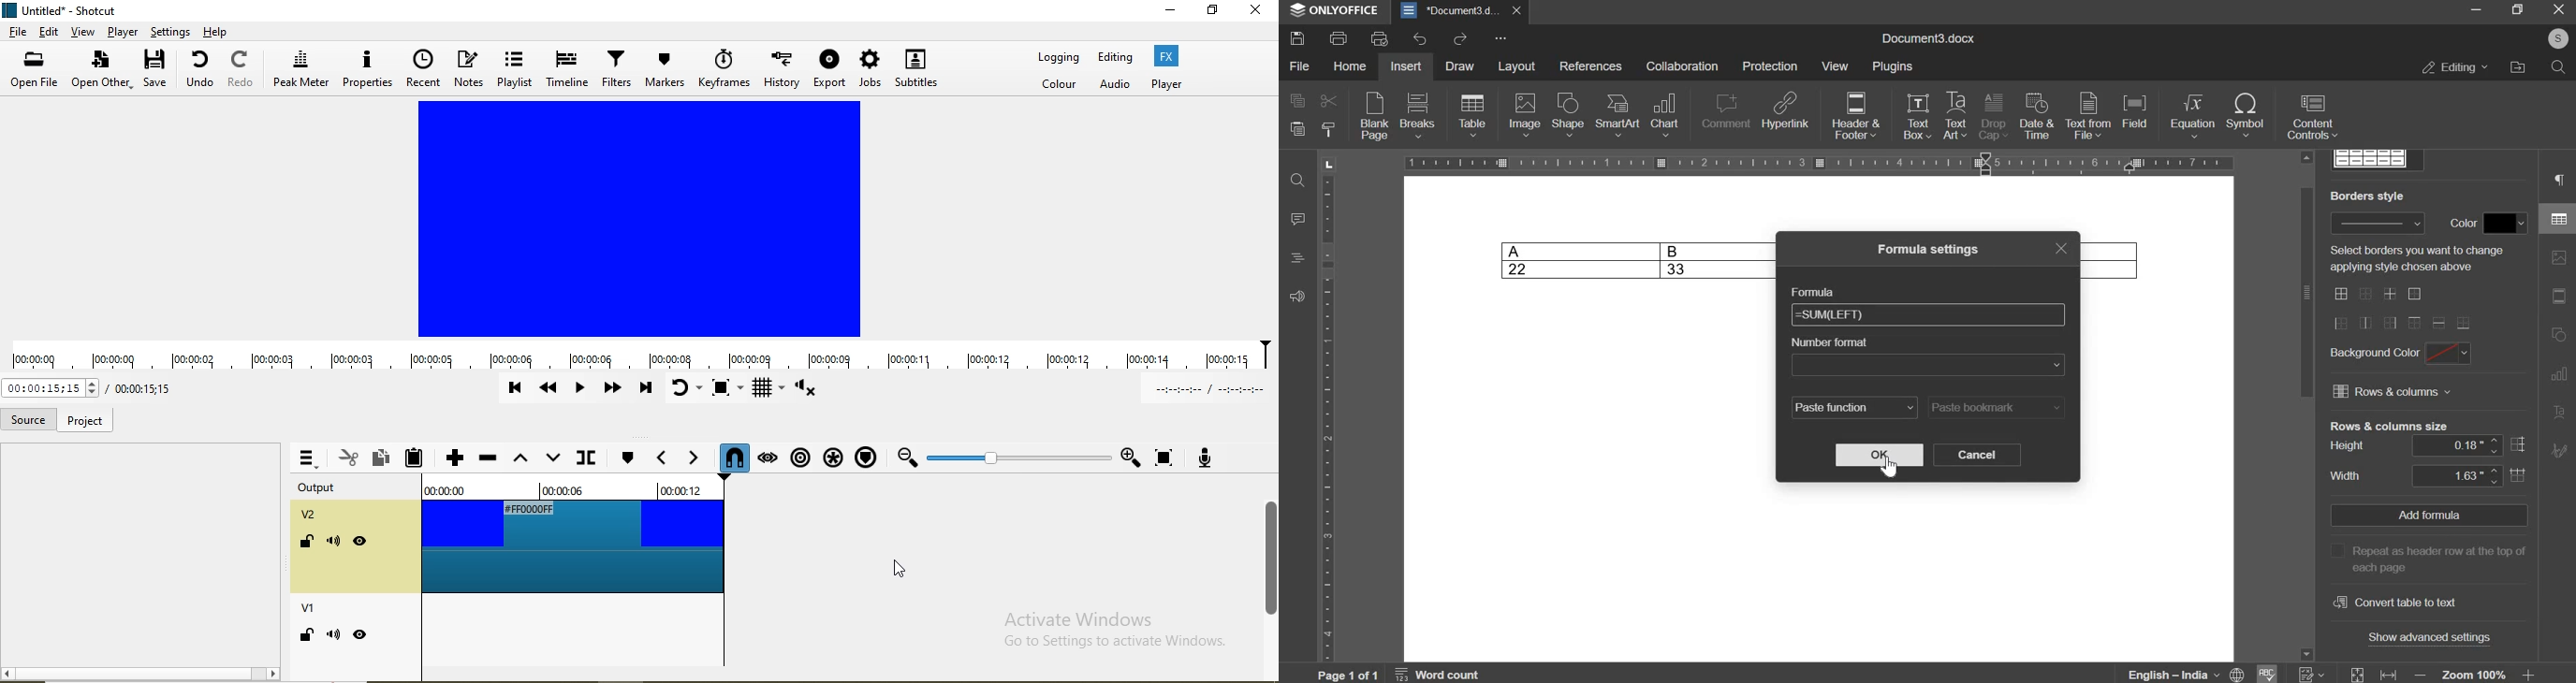 This screenshot has width=2576, height=700. What do you see at coordinates (2311, 674) in the screenshot?
I see `numericals` at bounding box center [2311, 674].